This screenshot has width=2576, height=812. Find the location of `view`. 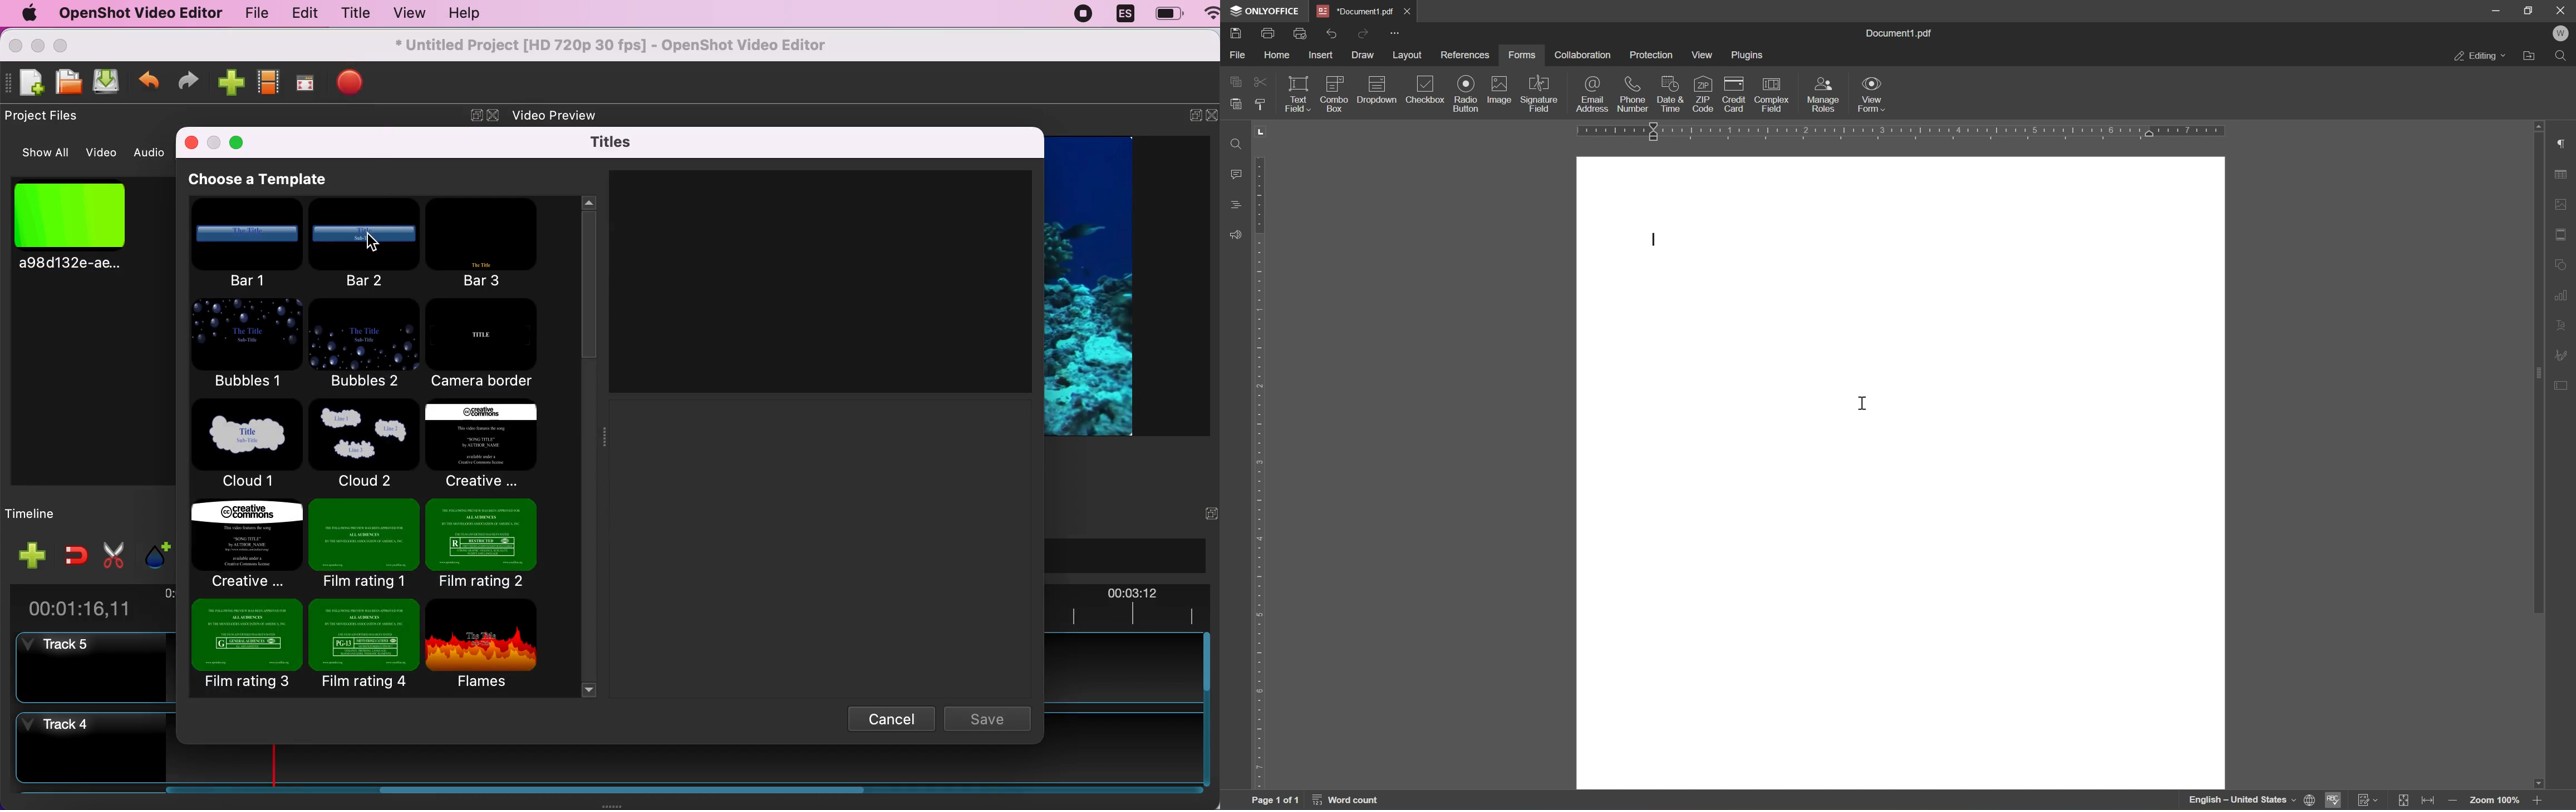

view is located at coordinates (1705, 56).